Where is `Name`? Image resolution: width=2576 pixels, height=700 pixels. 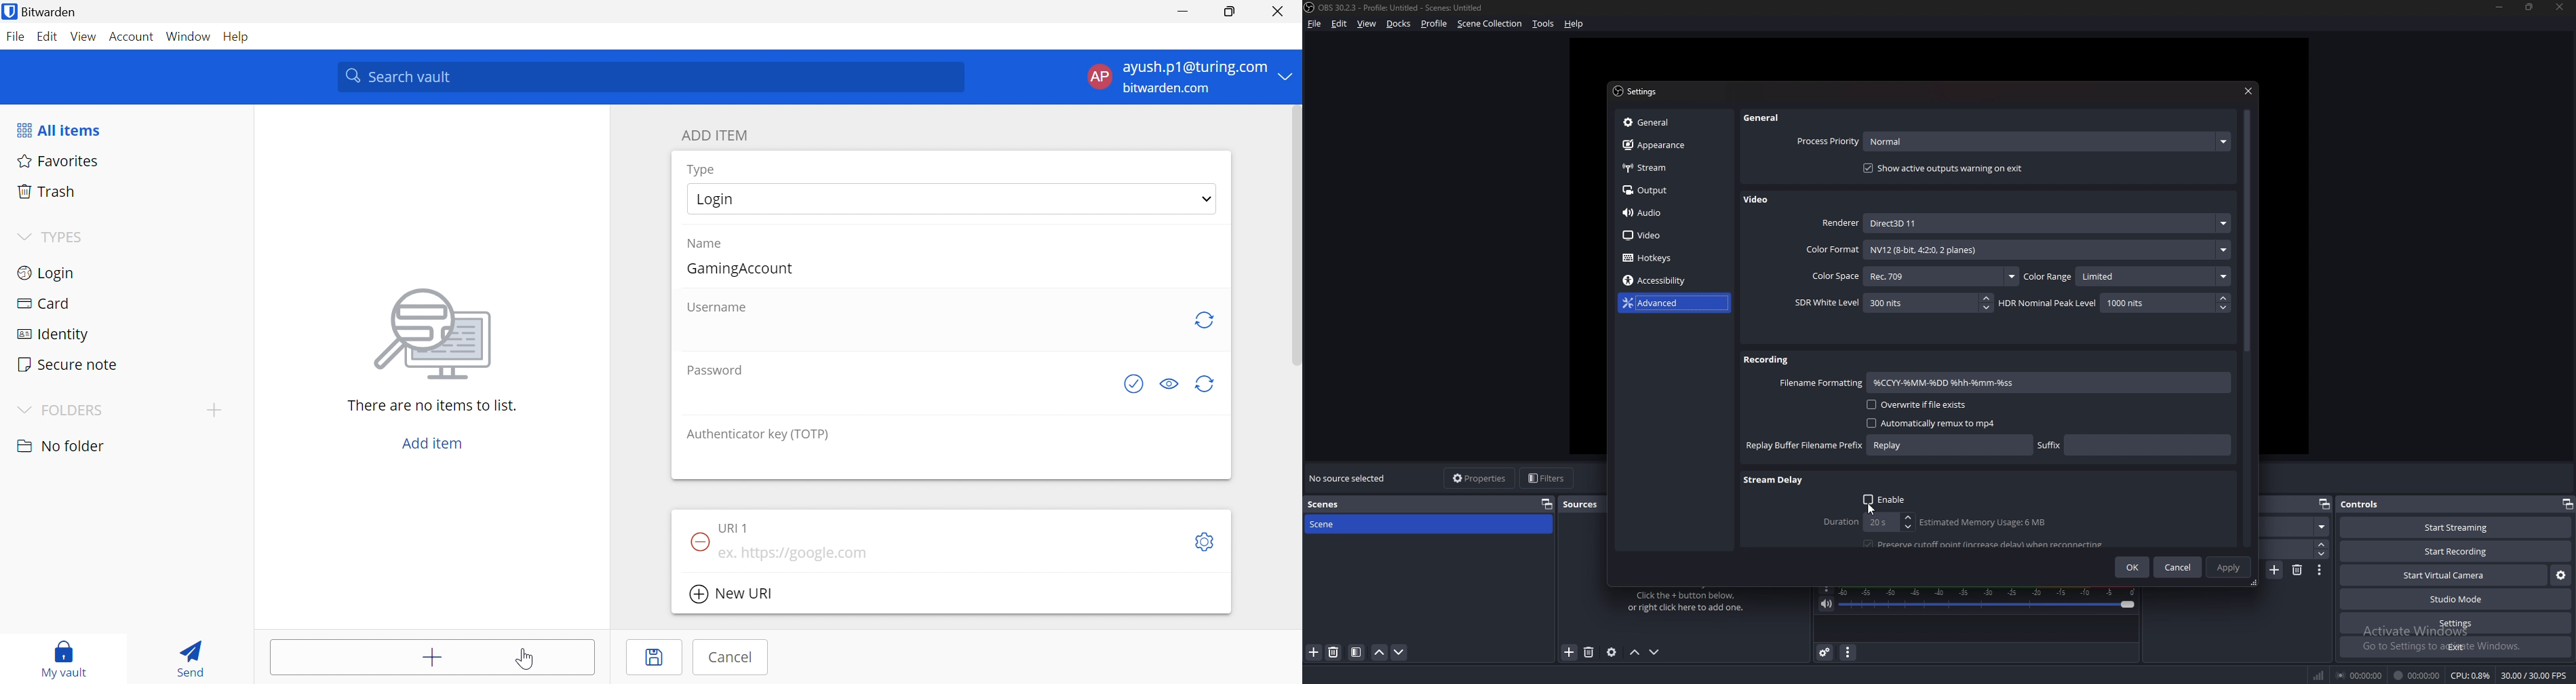 Name is located at coordinates (707, 245).